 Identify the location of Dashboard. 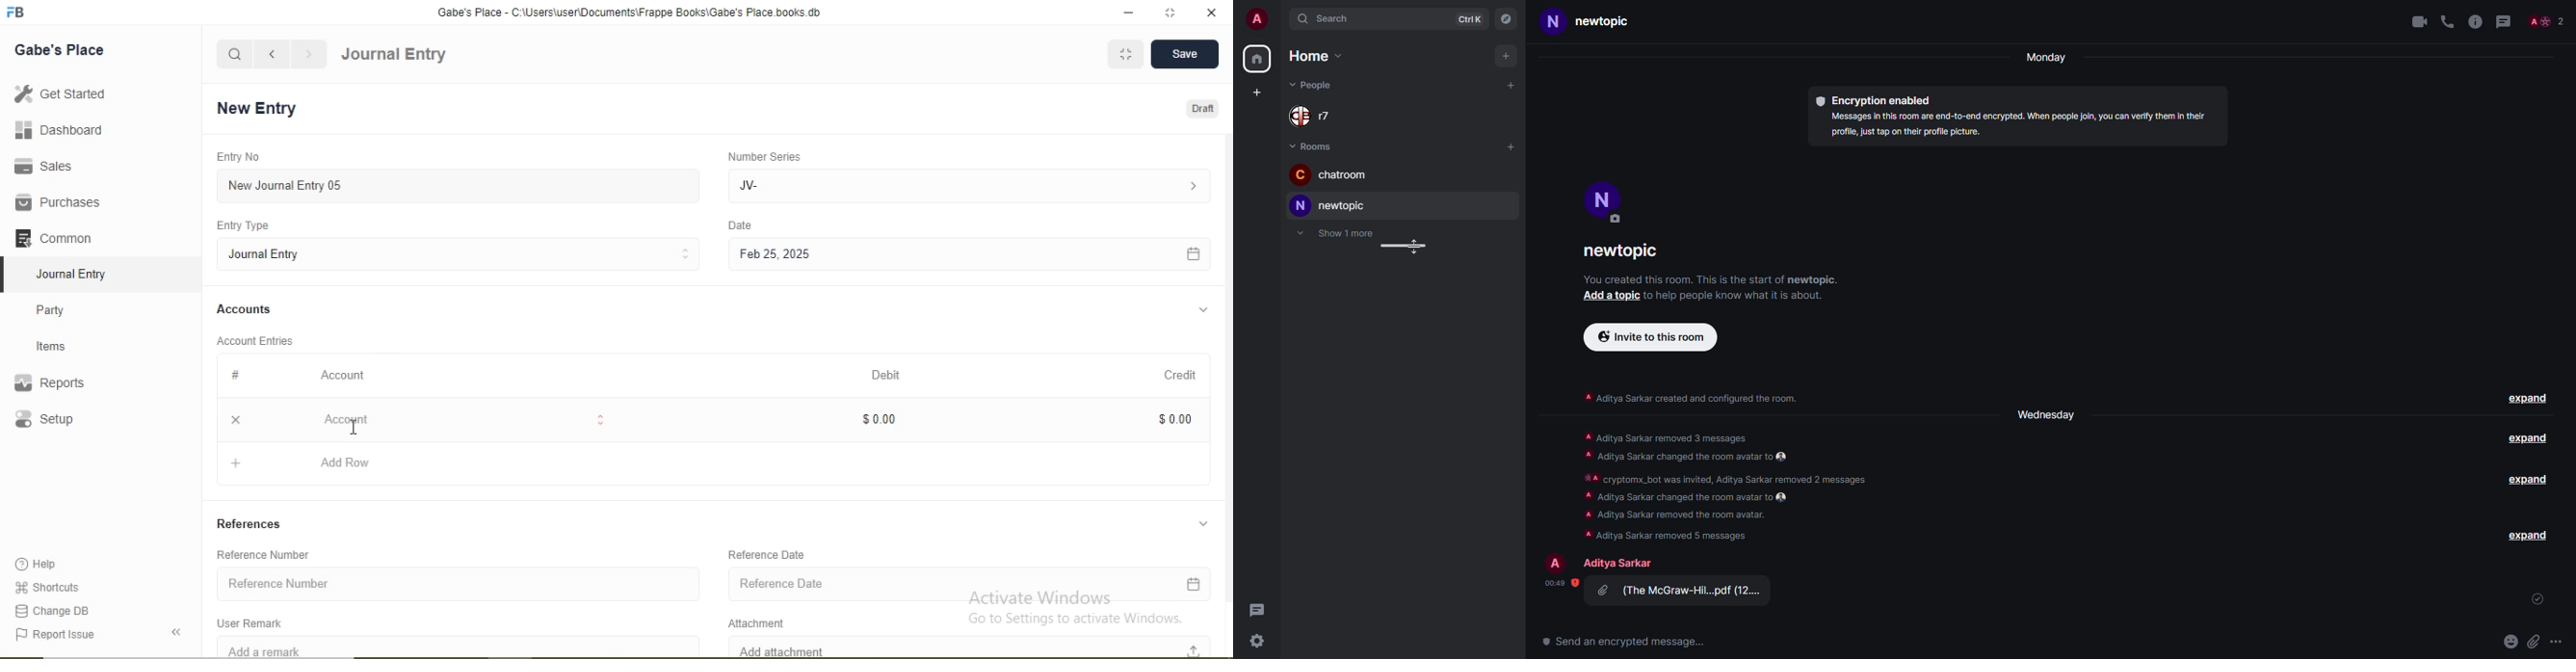
(53, 131).